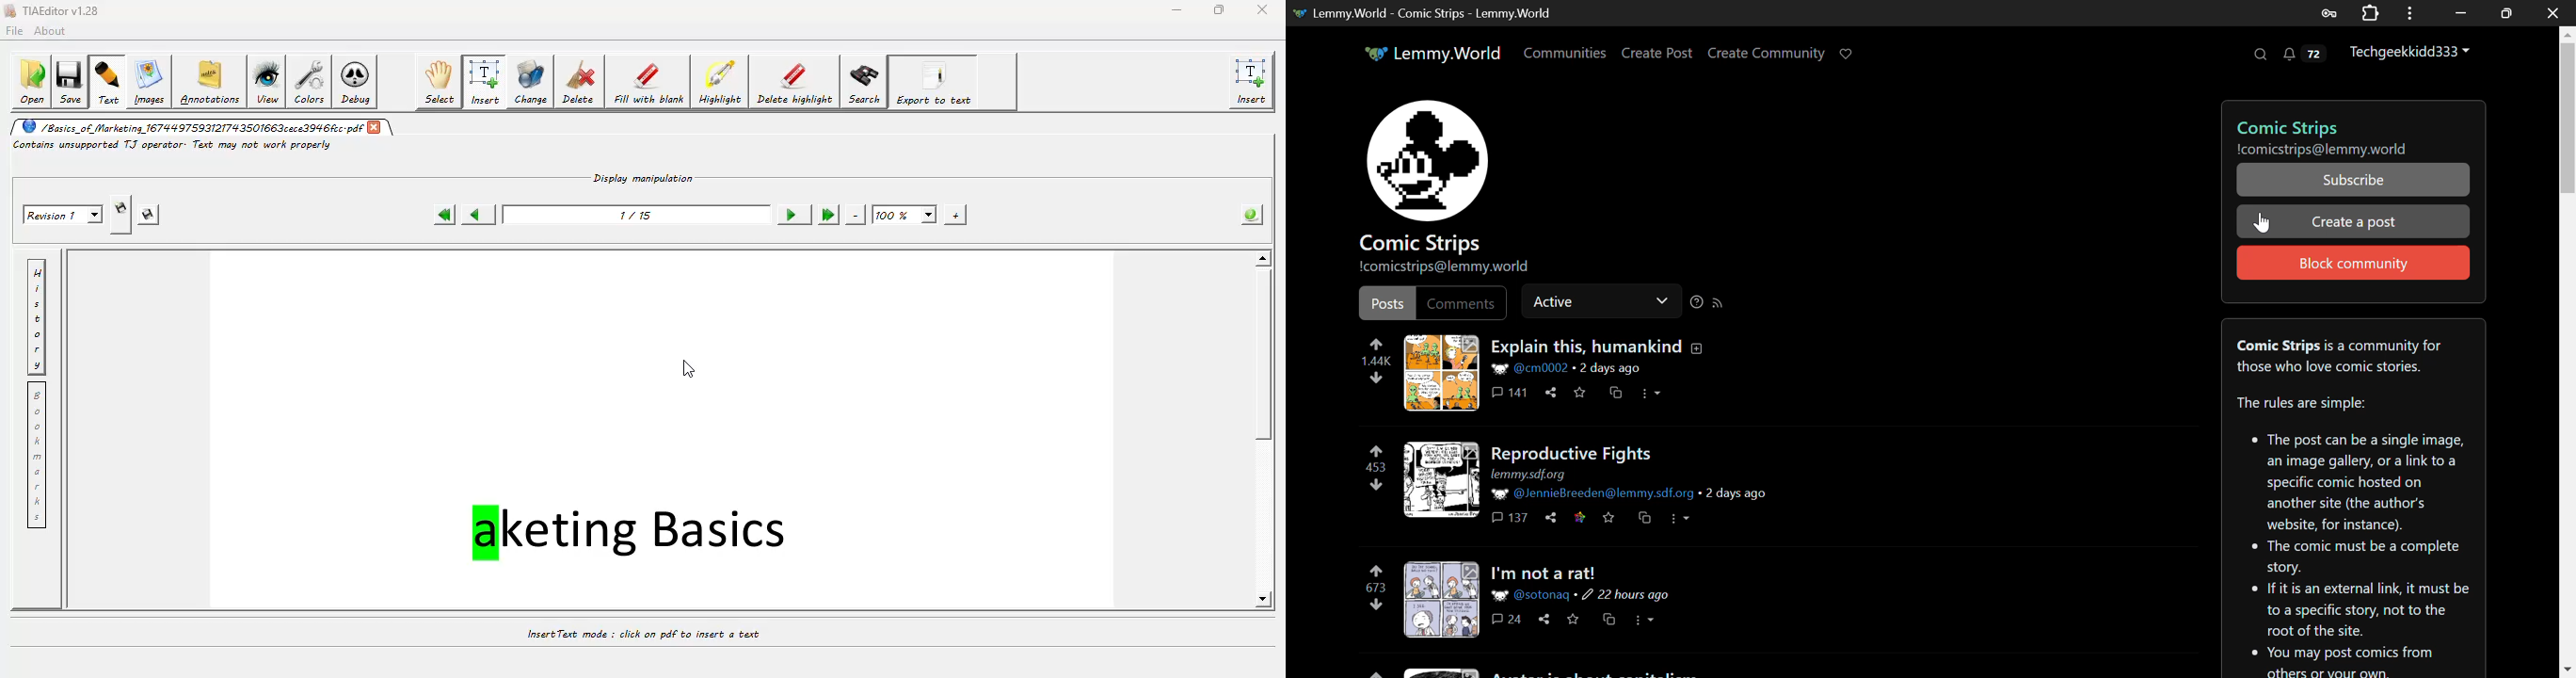  Describe the element at coordinates (2343, 127) in the screenshot. I see `Comic Strips` at that location.